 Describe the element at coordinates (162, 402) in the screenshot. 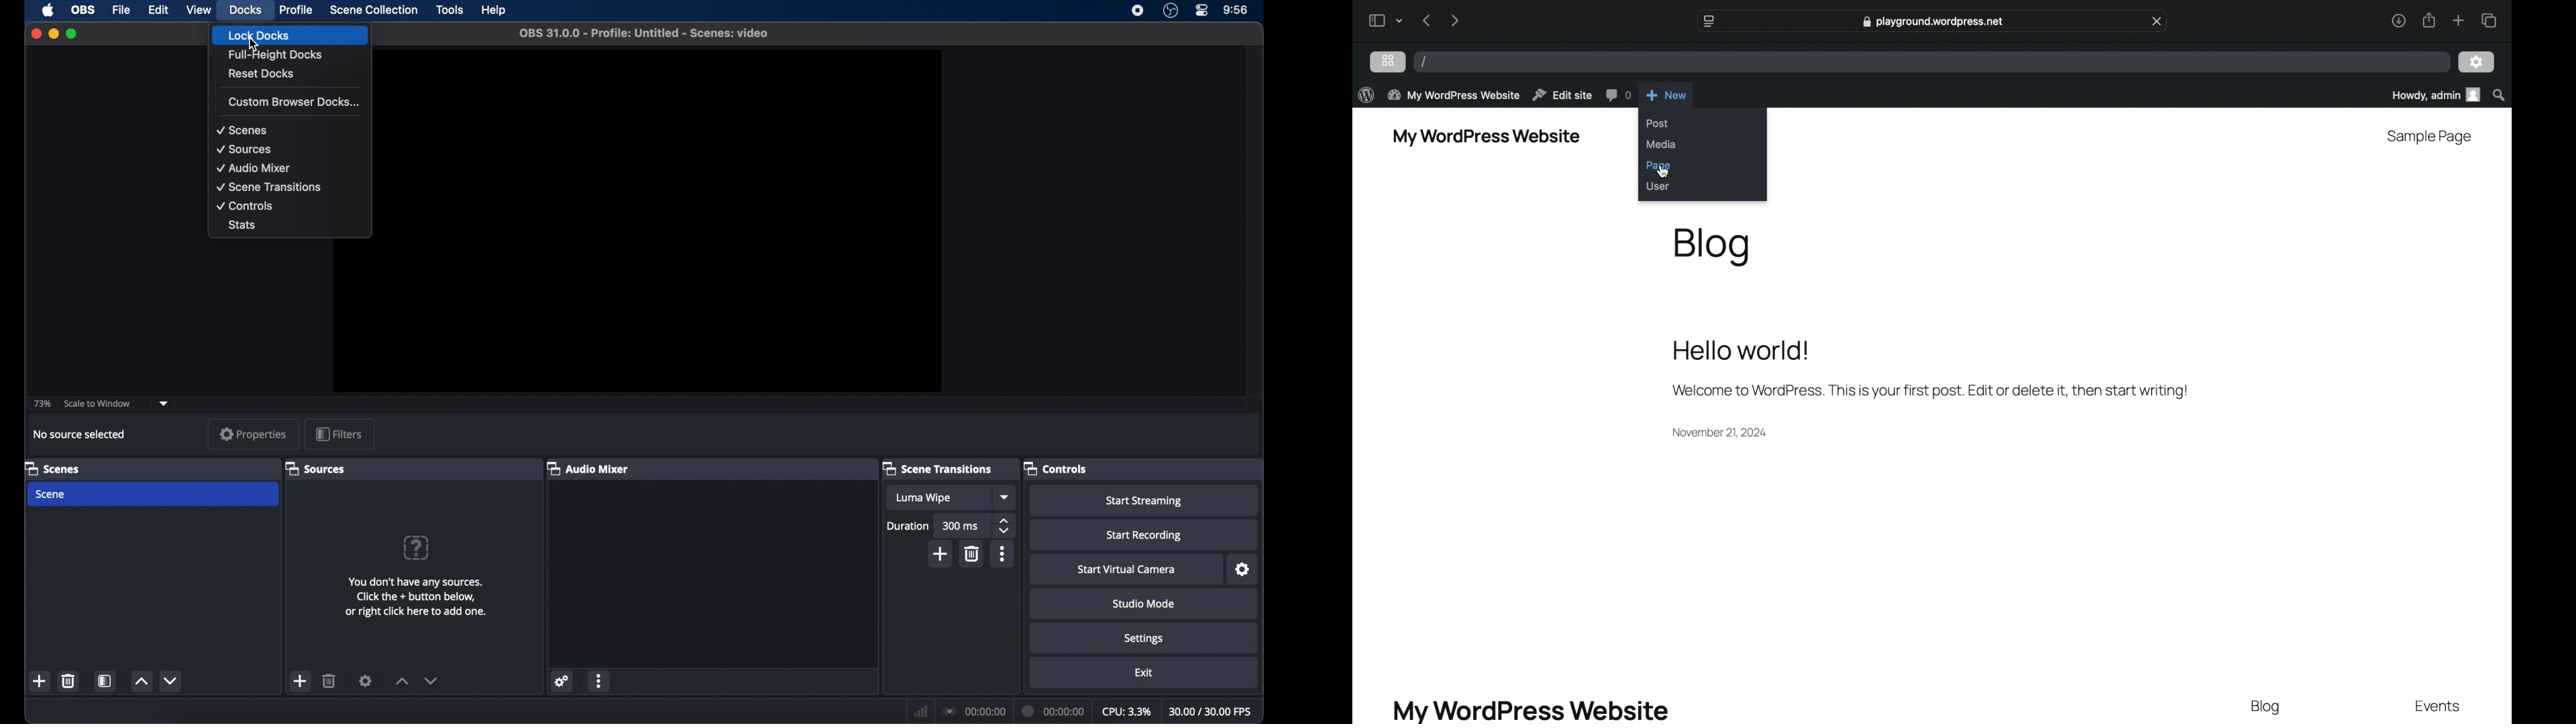

I see `dropdown ` at that location.